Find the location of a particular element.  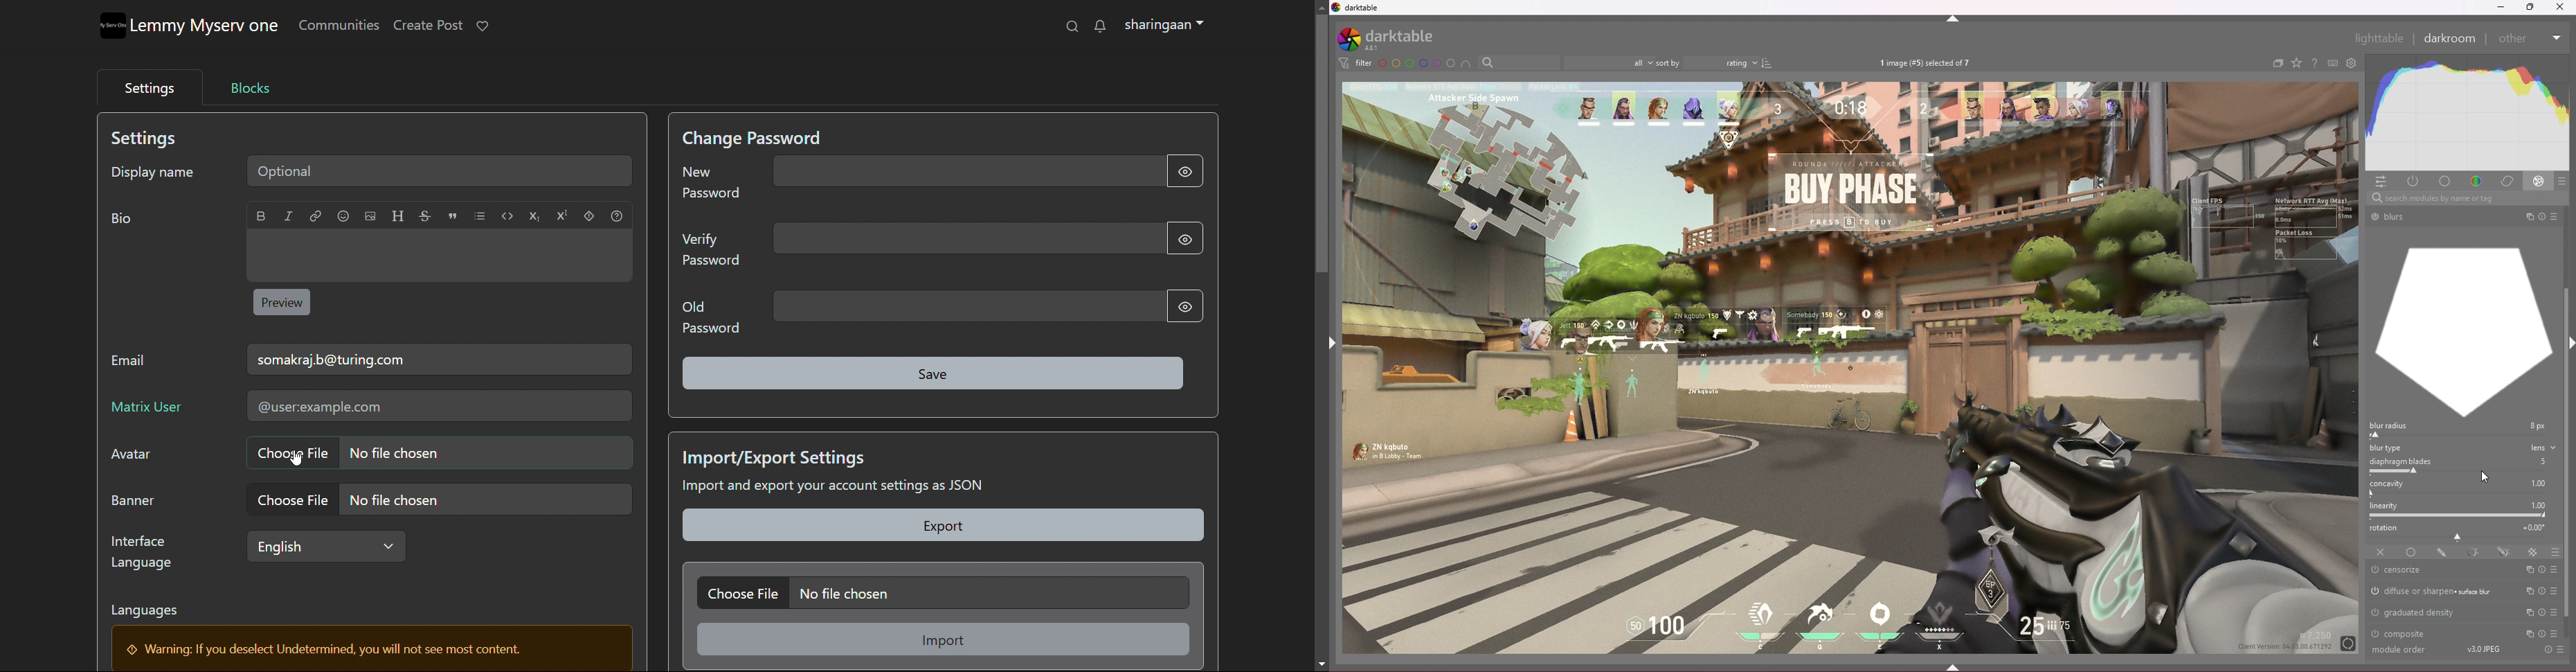

multi instances actions is located at coordinates (2526, 634).